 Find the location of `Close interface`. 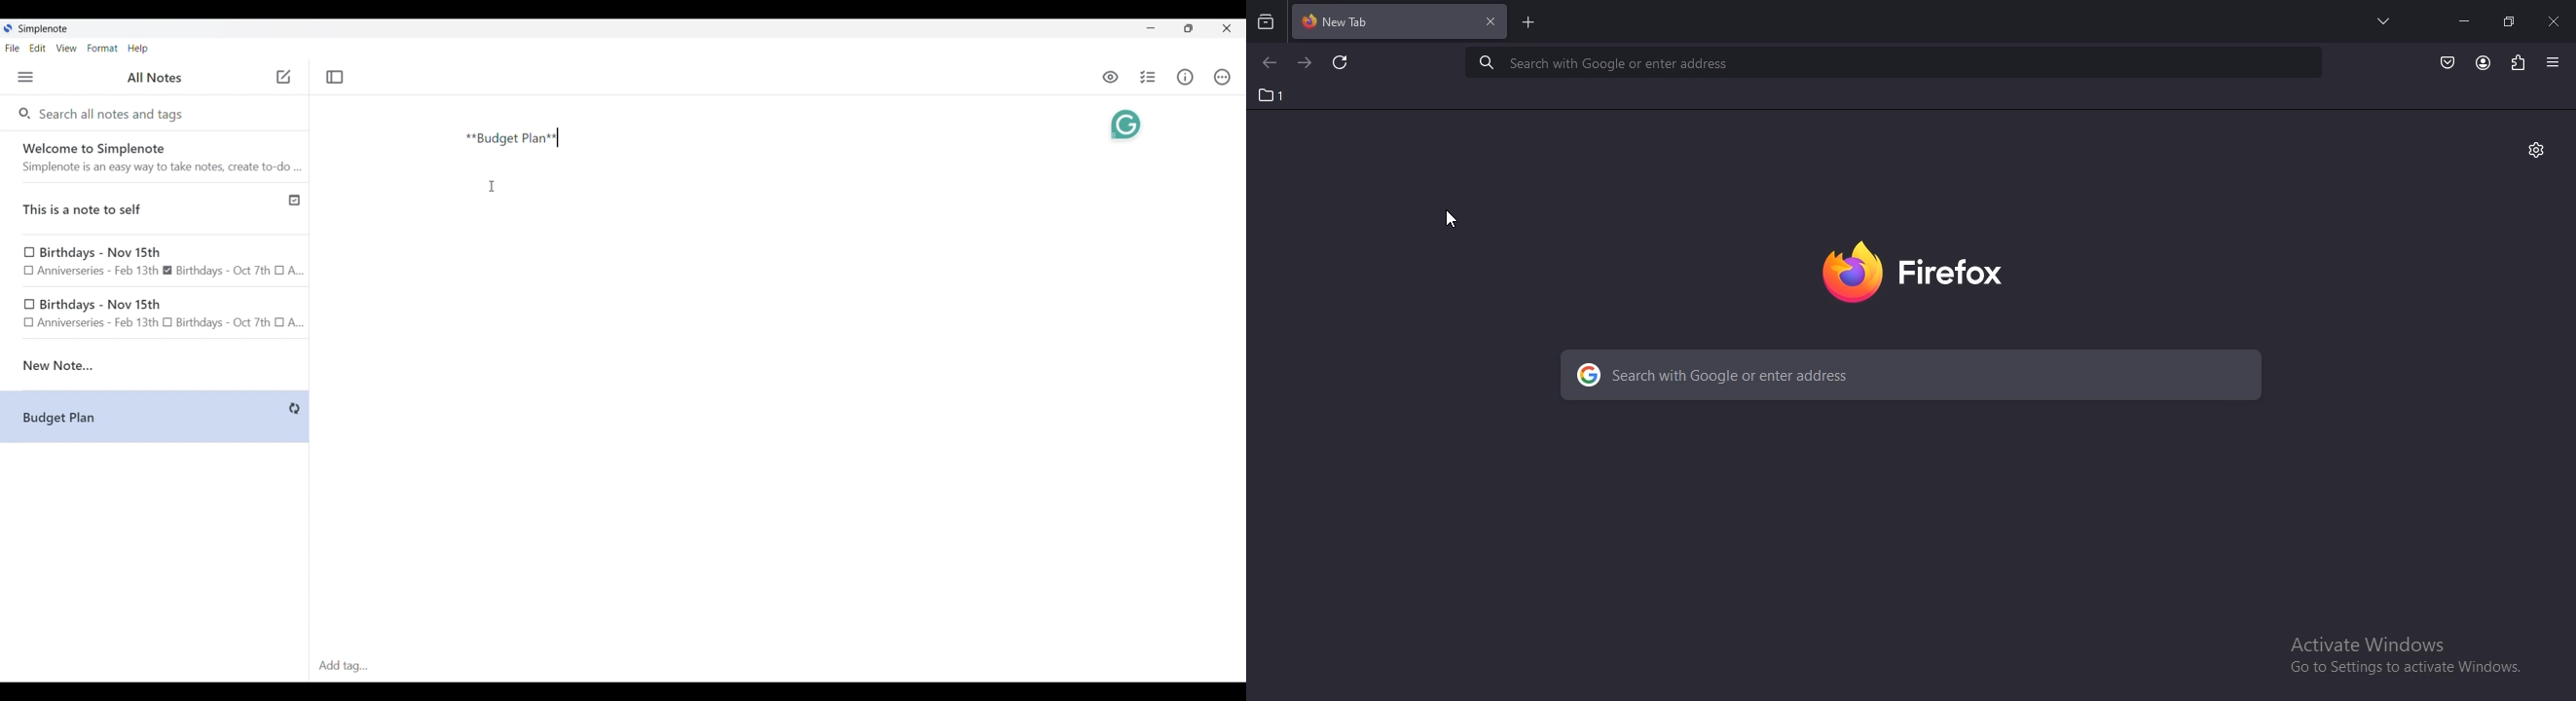

Close interface is located at coordinates (1227, 28).